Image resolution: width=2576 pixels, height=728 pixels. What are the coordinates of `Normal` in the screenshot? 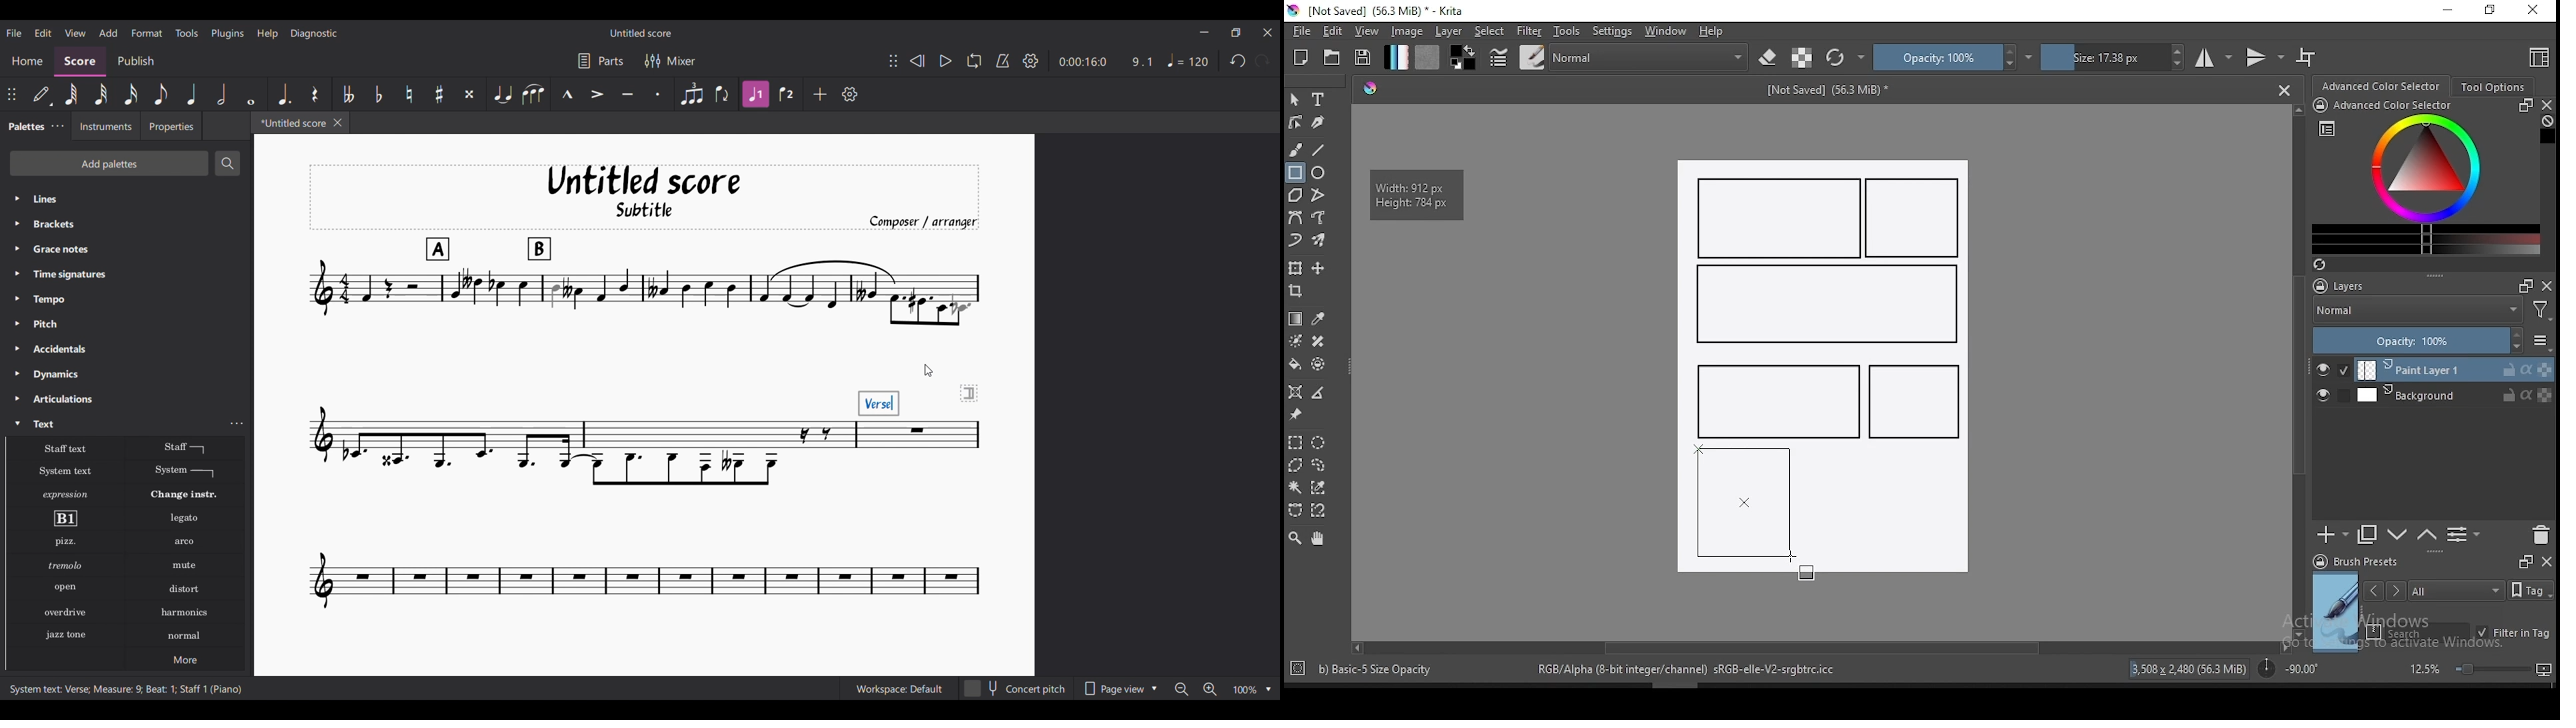 It's located at (185, 635).